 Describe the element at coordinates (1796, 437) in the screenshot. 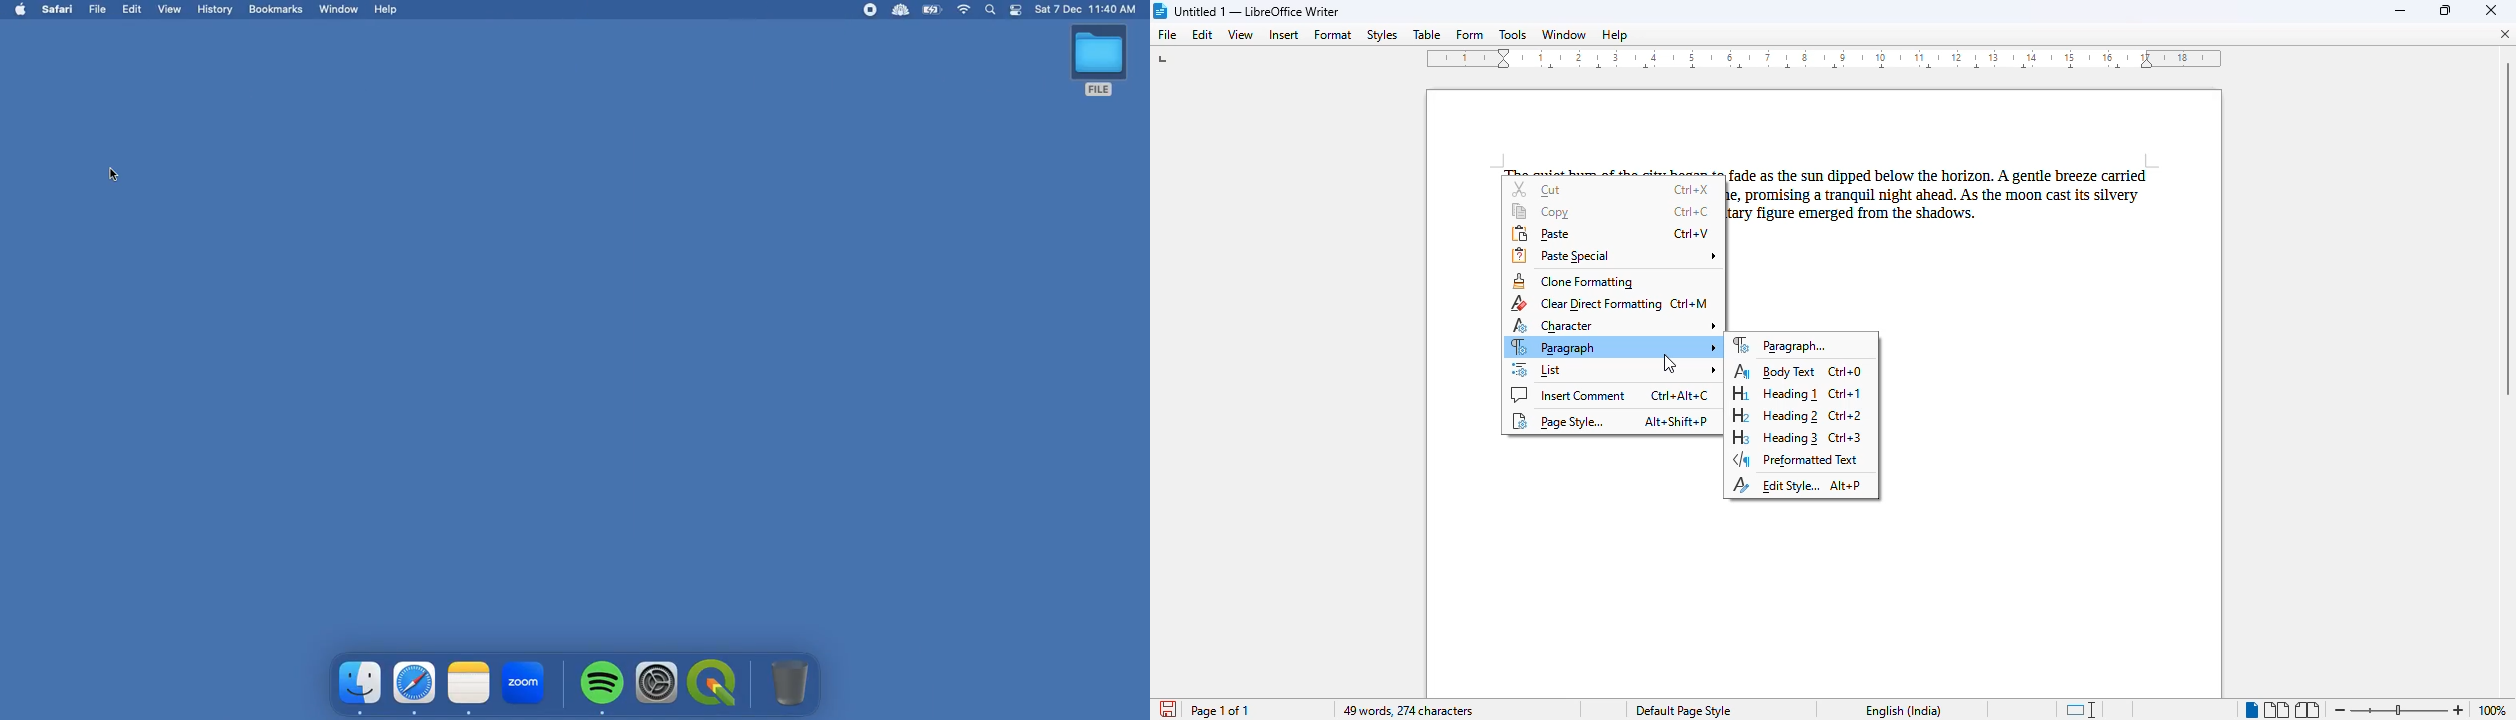

I see `heading 3` at that location.